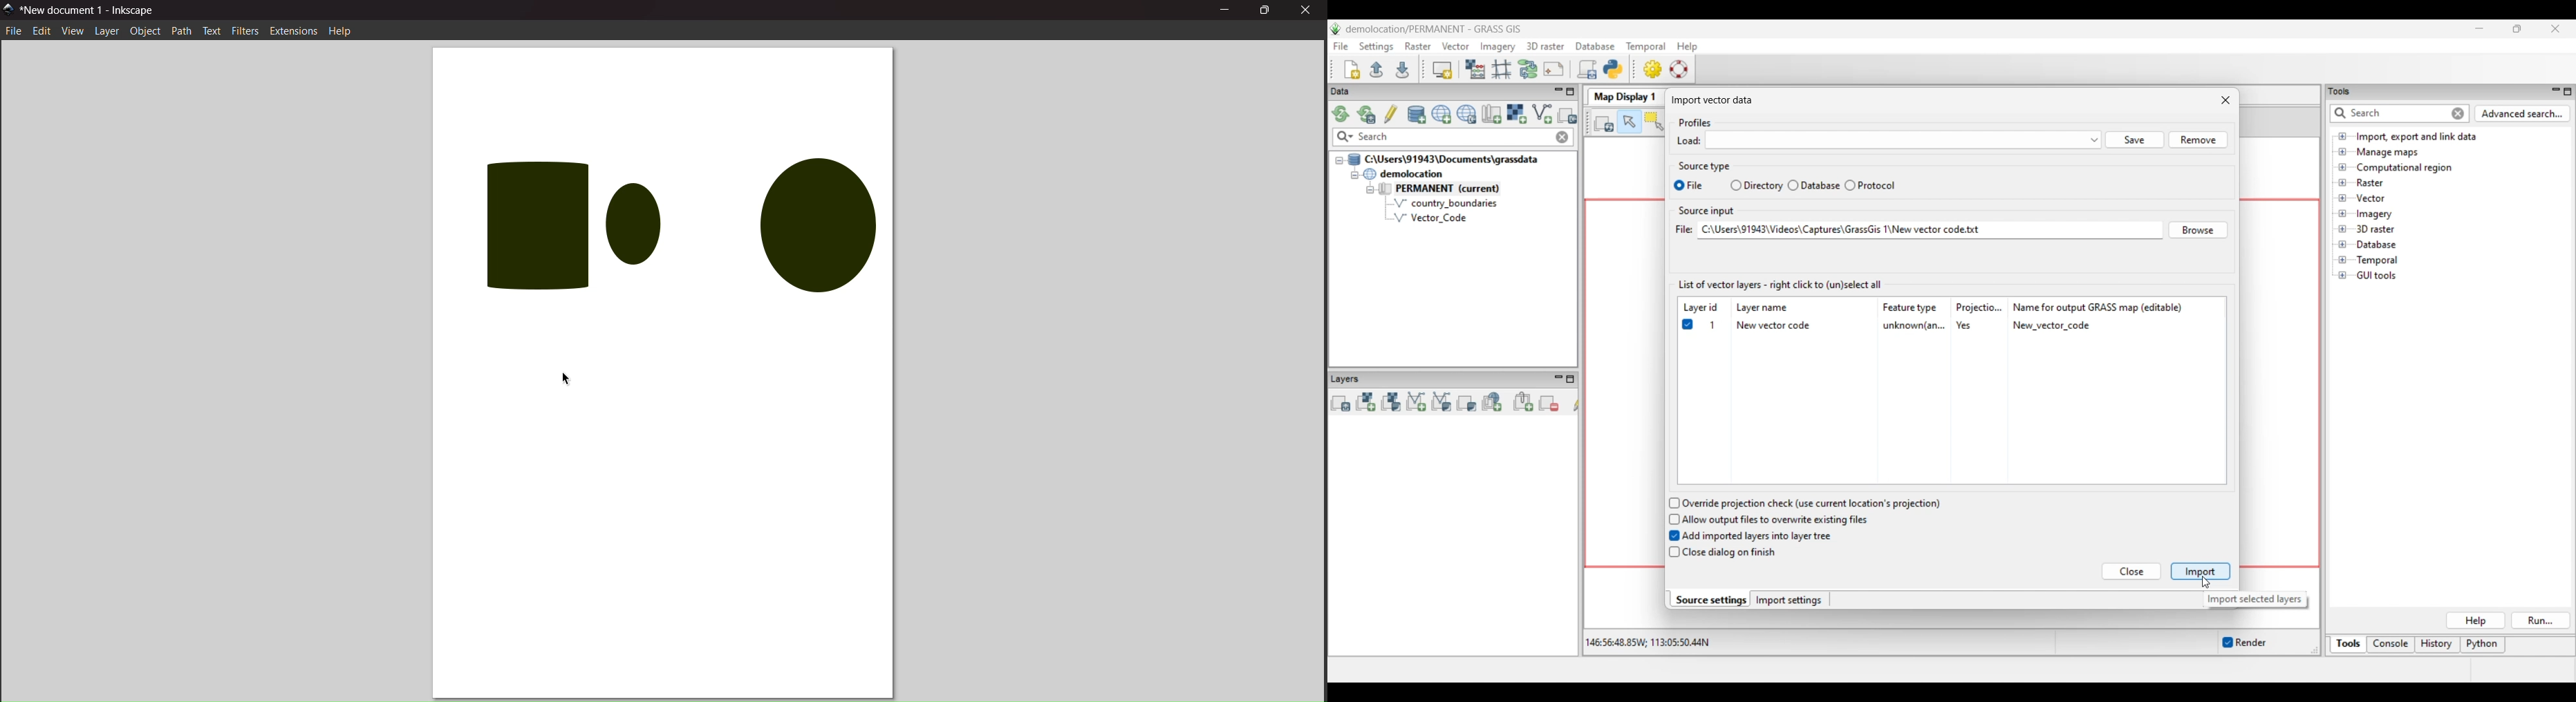 This screenshot has width=2576, height=728. What do you see at coordinates (1225, 11) in the screenshot?
I see `minimize` at bounding box center [1225, 11].